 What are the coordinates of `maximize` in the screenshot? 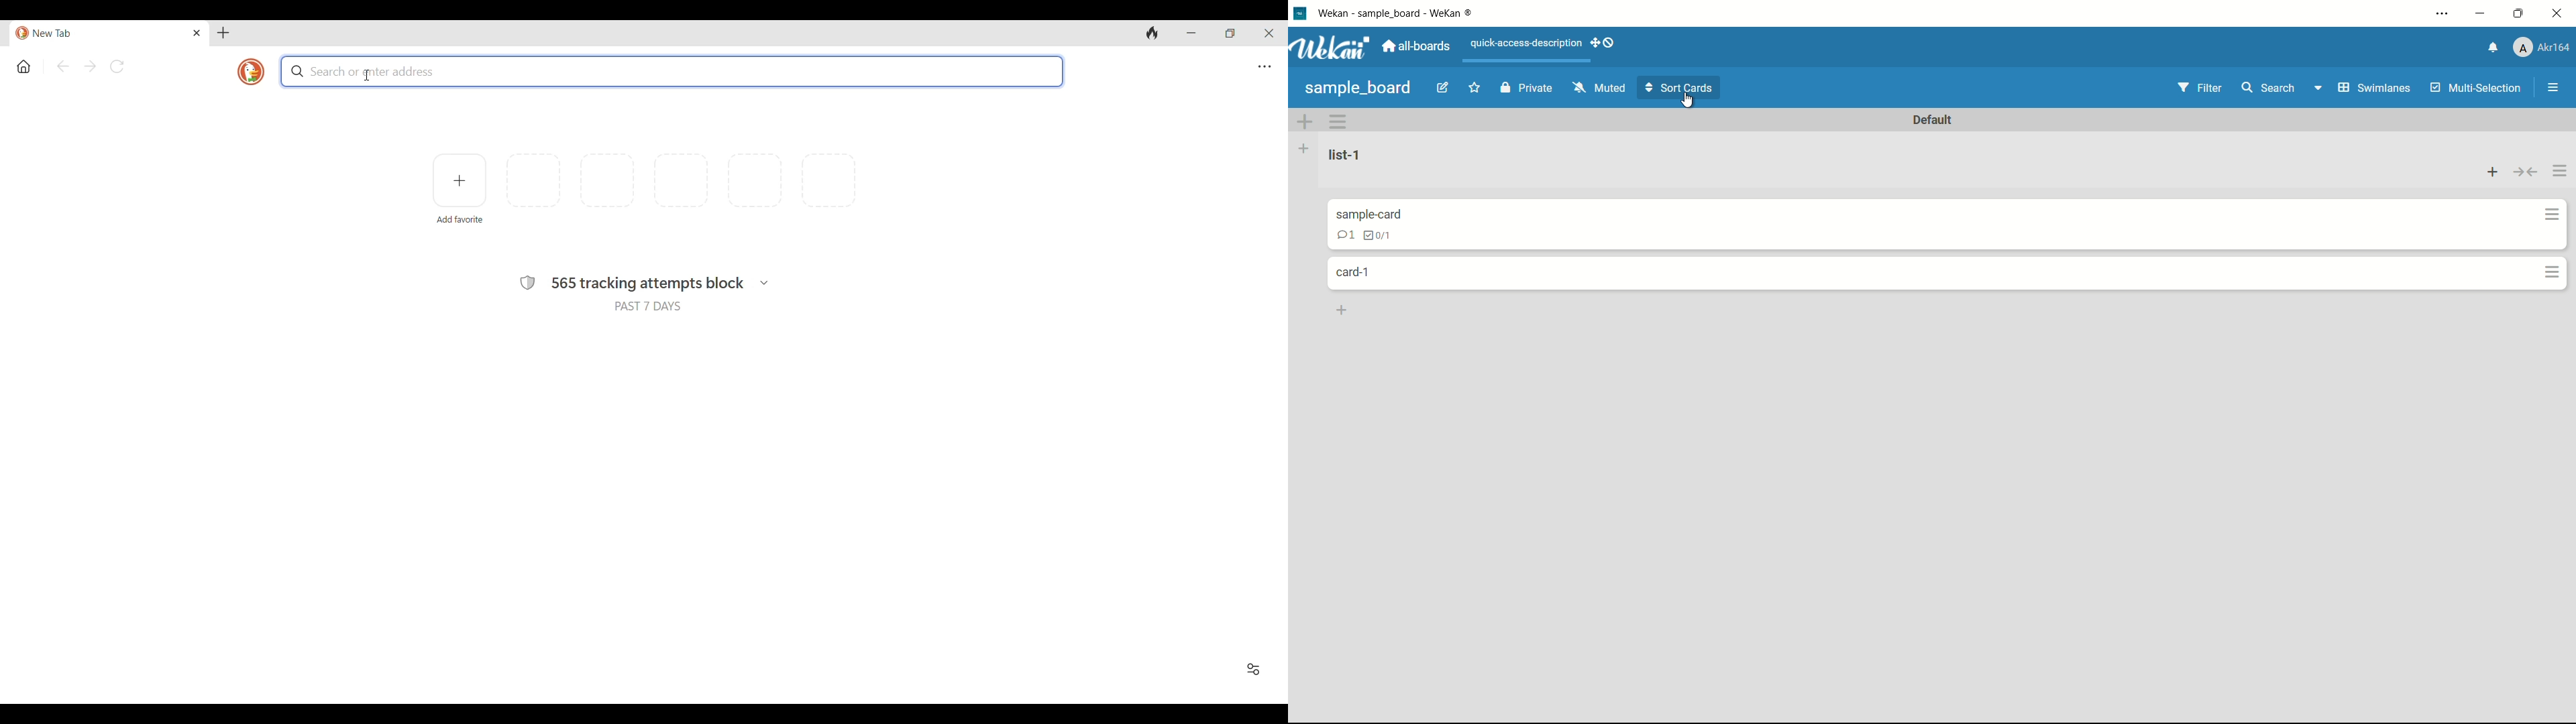 It's located at (2520, 13).